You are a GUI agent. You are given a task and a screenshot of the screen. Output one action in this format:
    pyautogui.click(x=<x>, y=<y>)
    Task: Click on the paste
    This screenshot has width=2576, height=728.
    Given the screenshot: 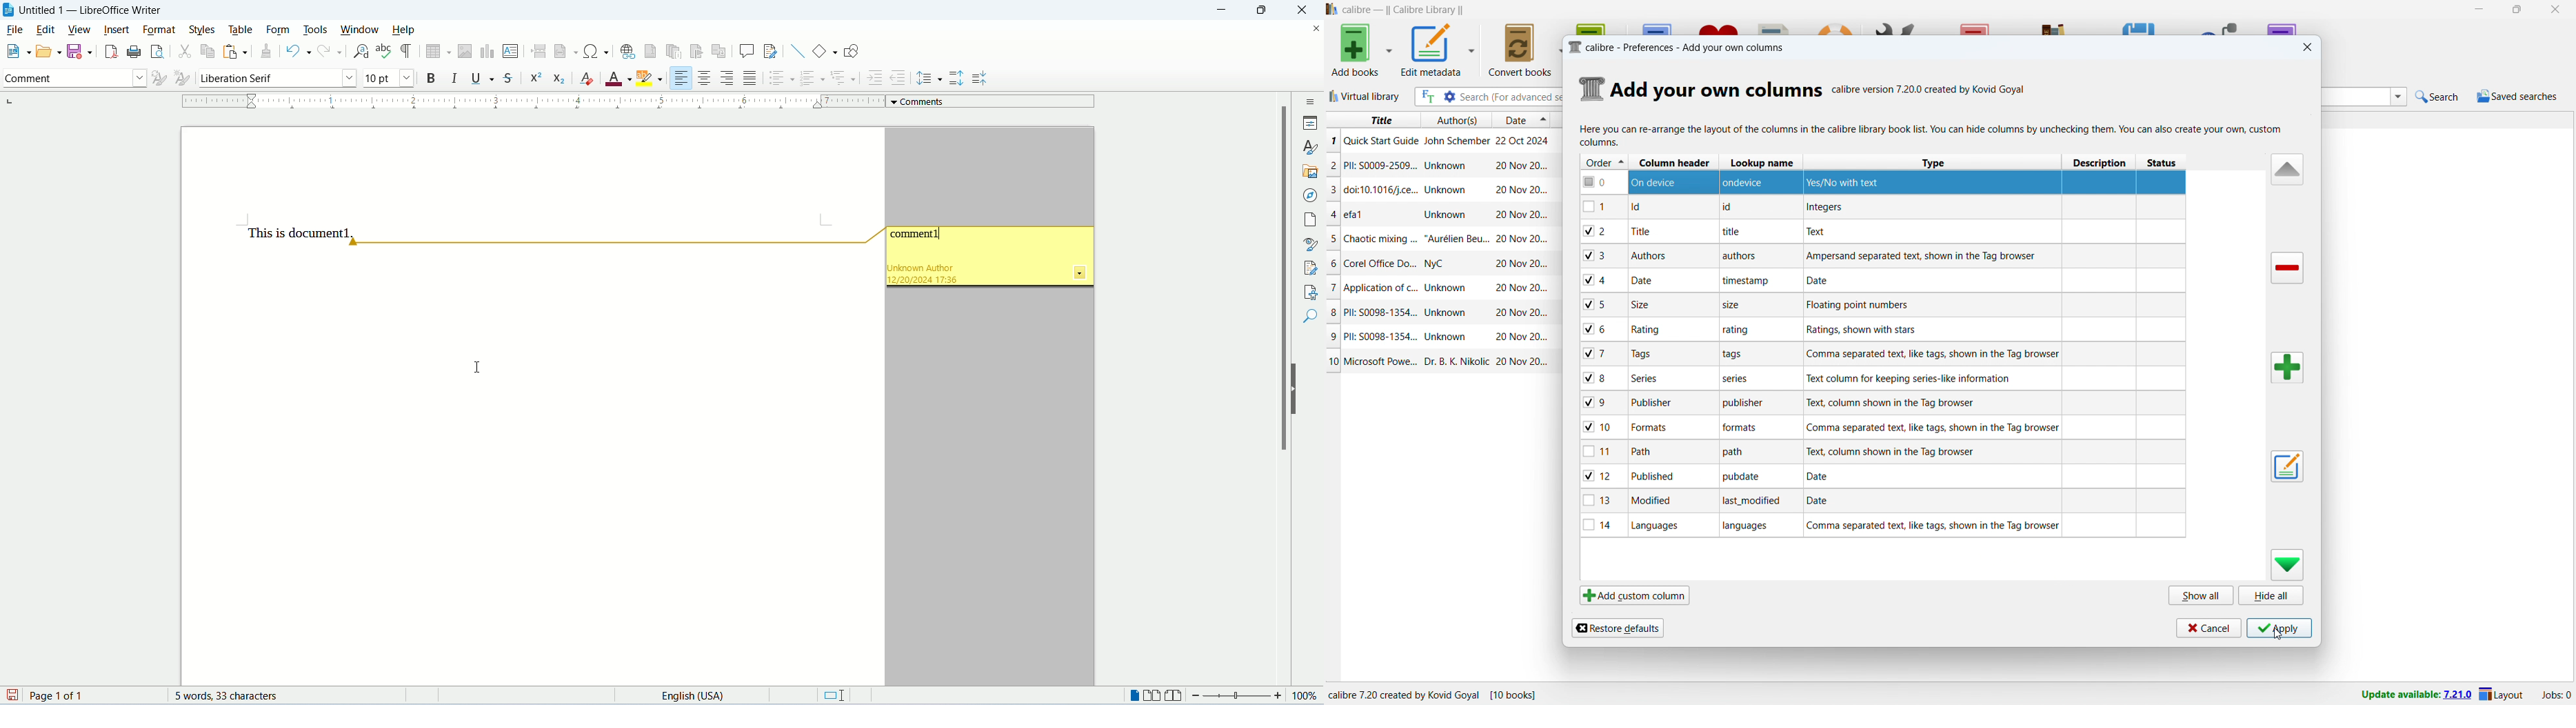 What is the action you would take?
    pyautogui.click(x=237, y=51)
    